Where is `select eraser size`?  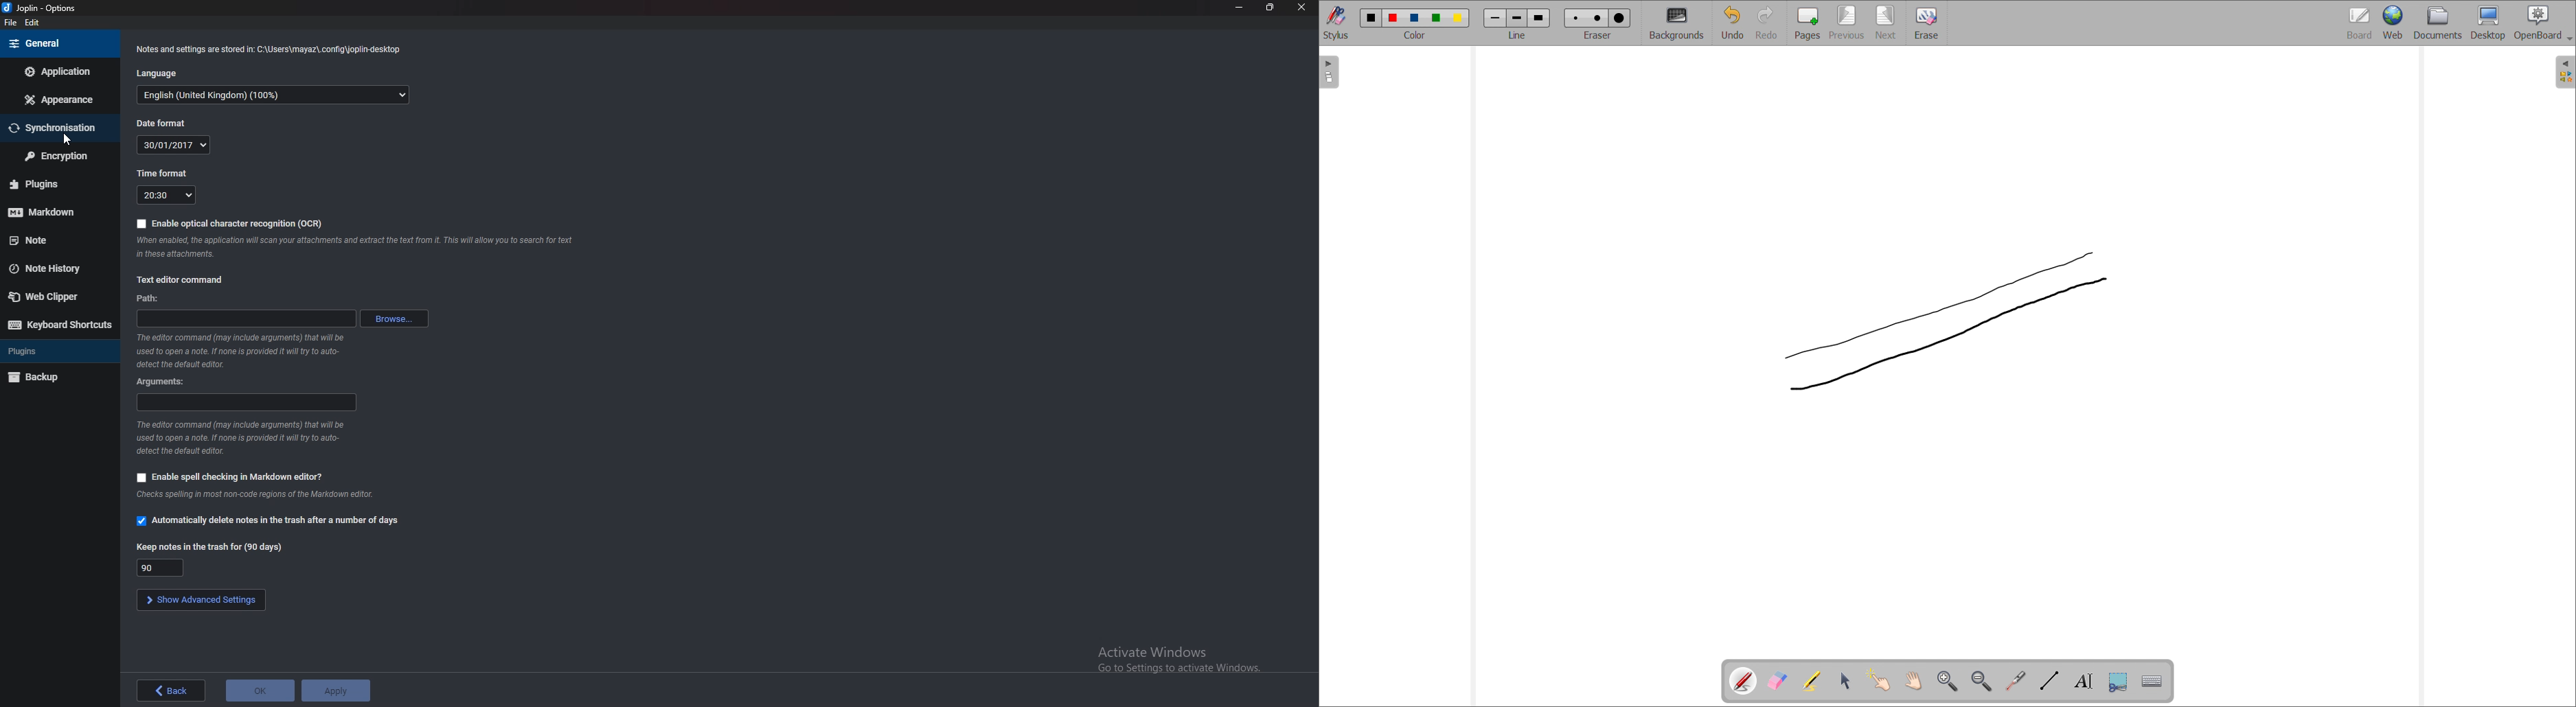
select eraser size is located at coordinates (1598, 35).